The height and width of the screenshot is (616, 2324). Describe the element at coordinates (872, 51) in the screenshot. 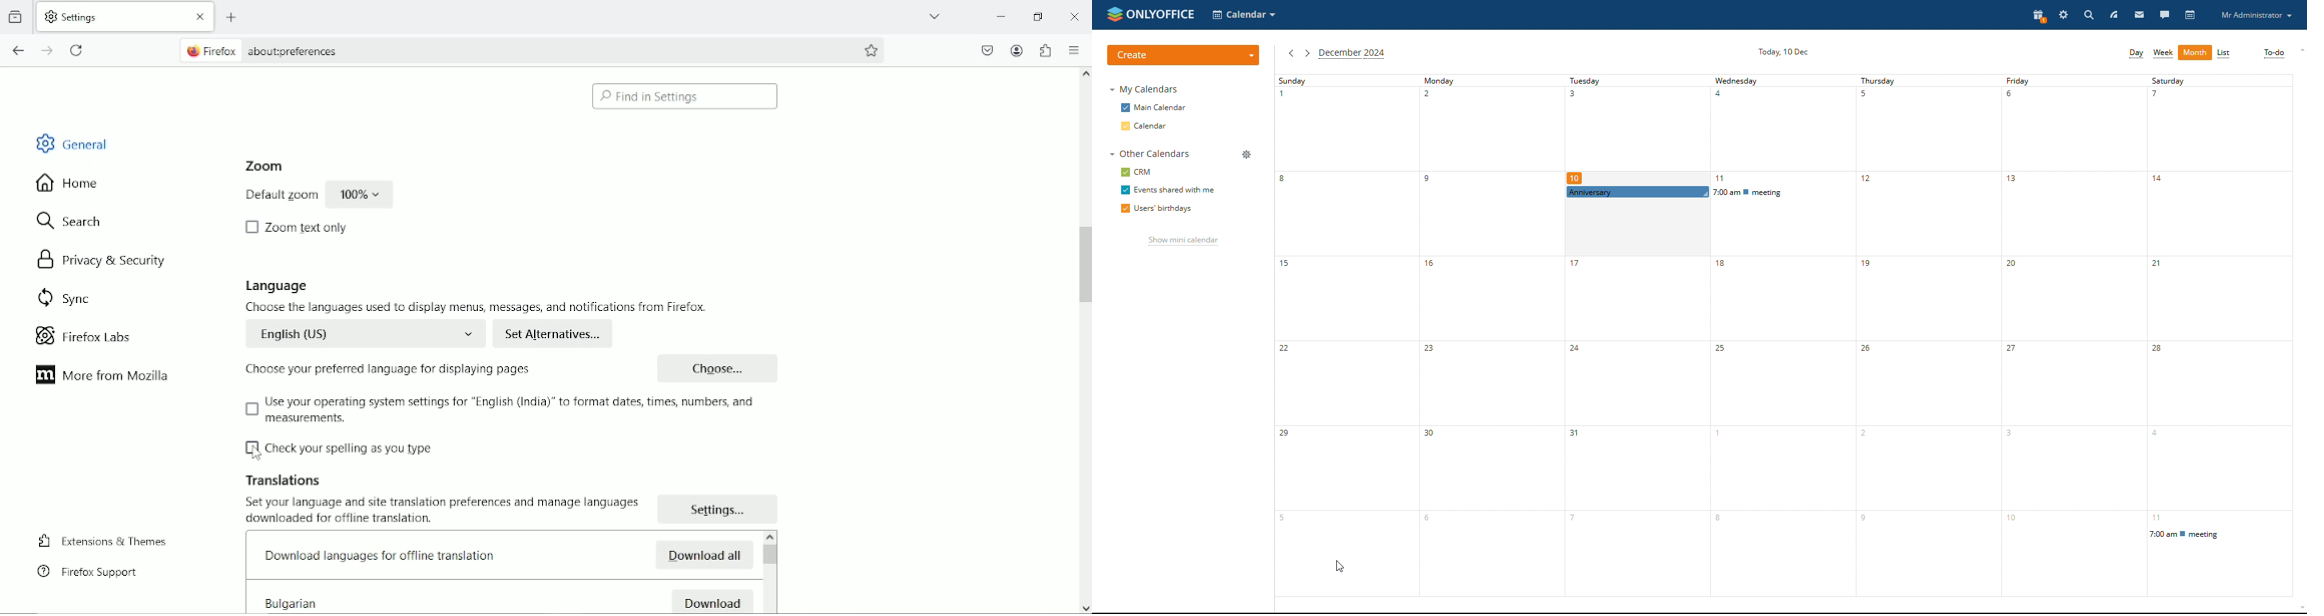

I see `Bookmark this page` at that location.